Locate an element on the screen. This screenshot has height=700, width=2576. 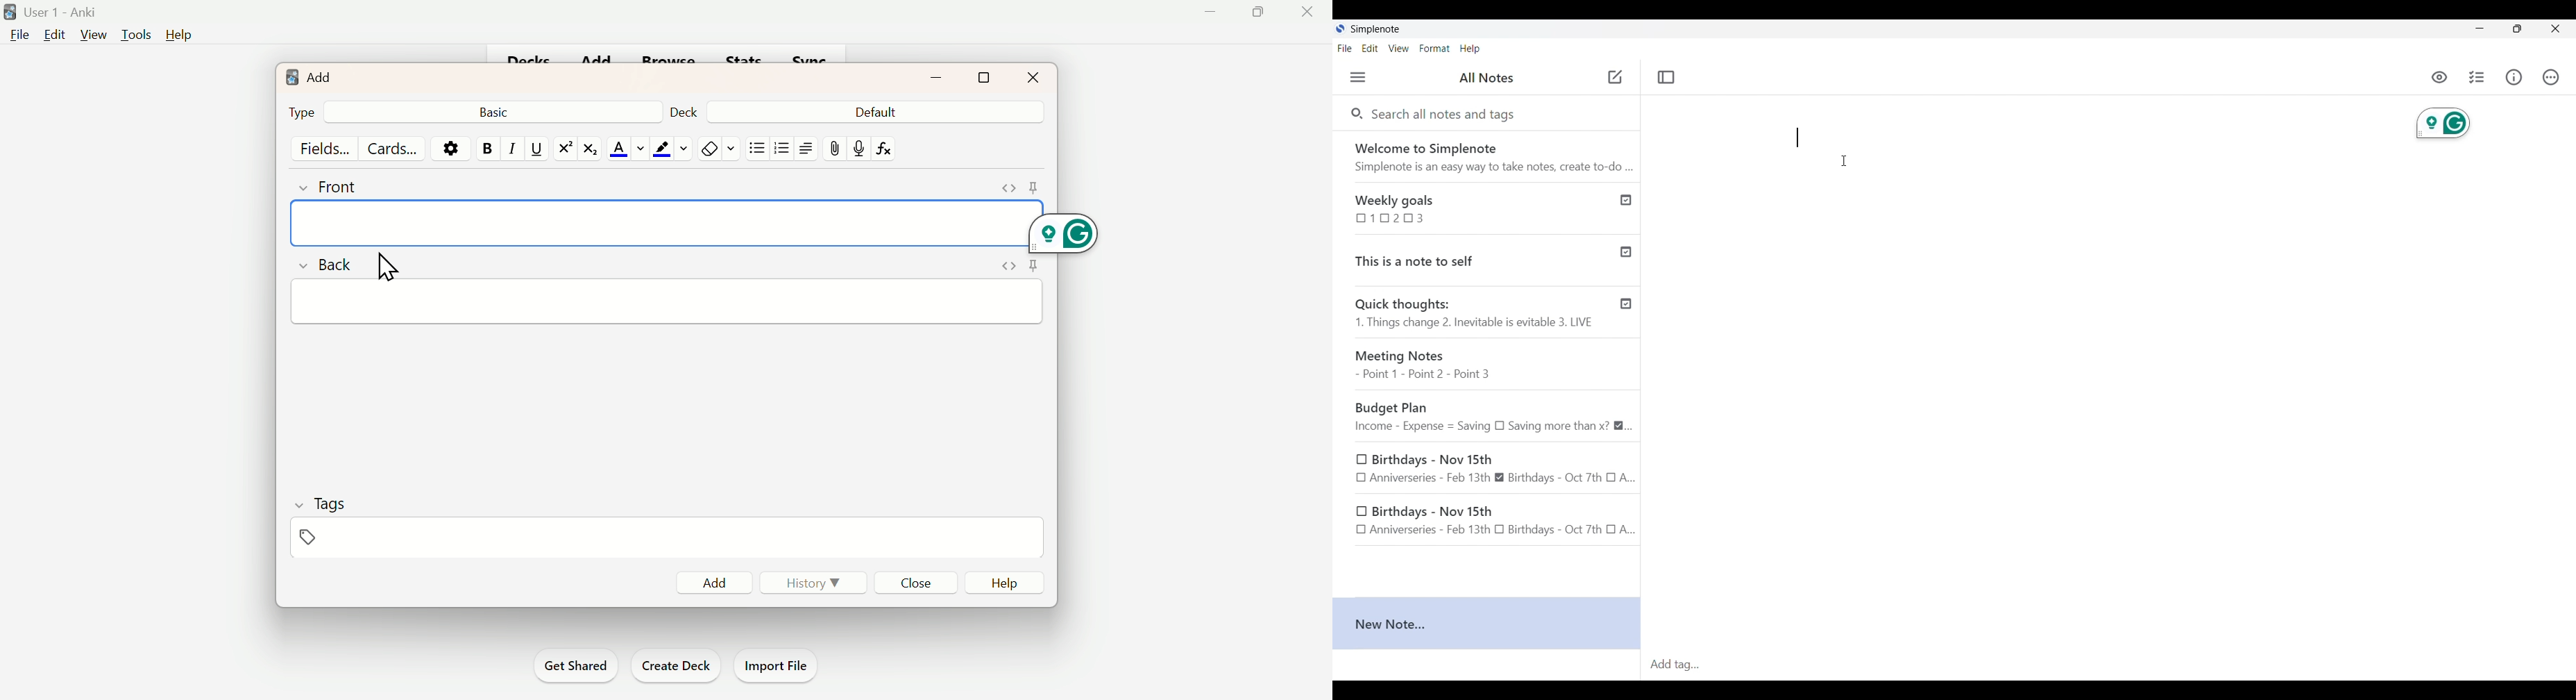
Superscript is located at coordinates (562, 149).